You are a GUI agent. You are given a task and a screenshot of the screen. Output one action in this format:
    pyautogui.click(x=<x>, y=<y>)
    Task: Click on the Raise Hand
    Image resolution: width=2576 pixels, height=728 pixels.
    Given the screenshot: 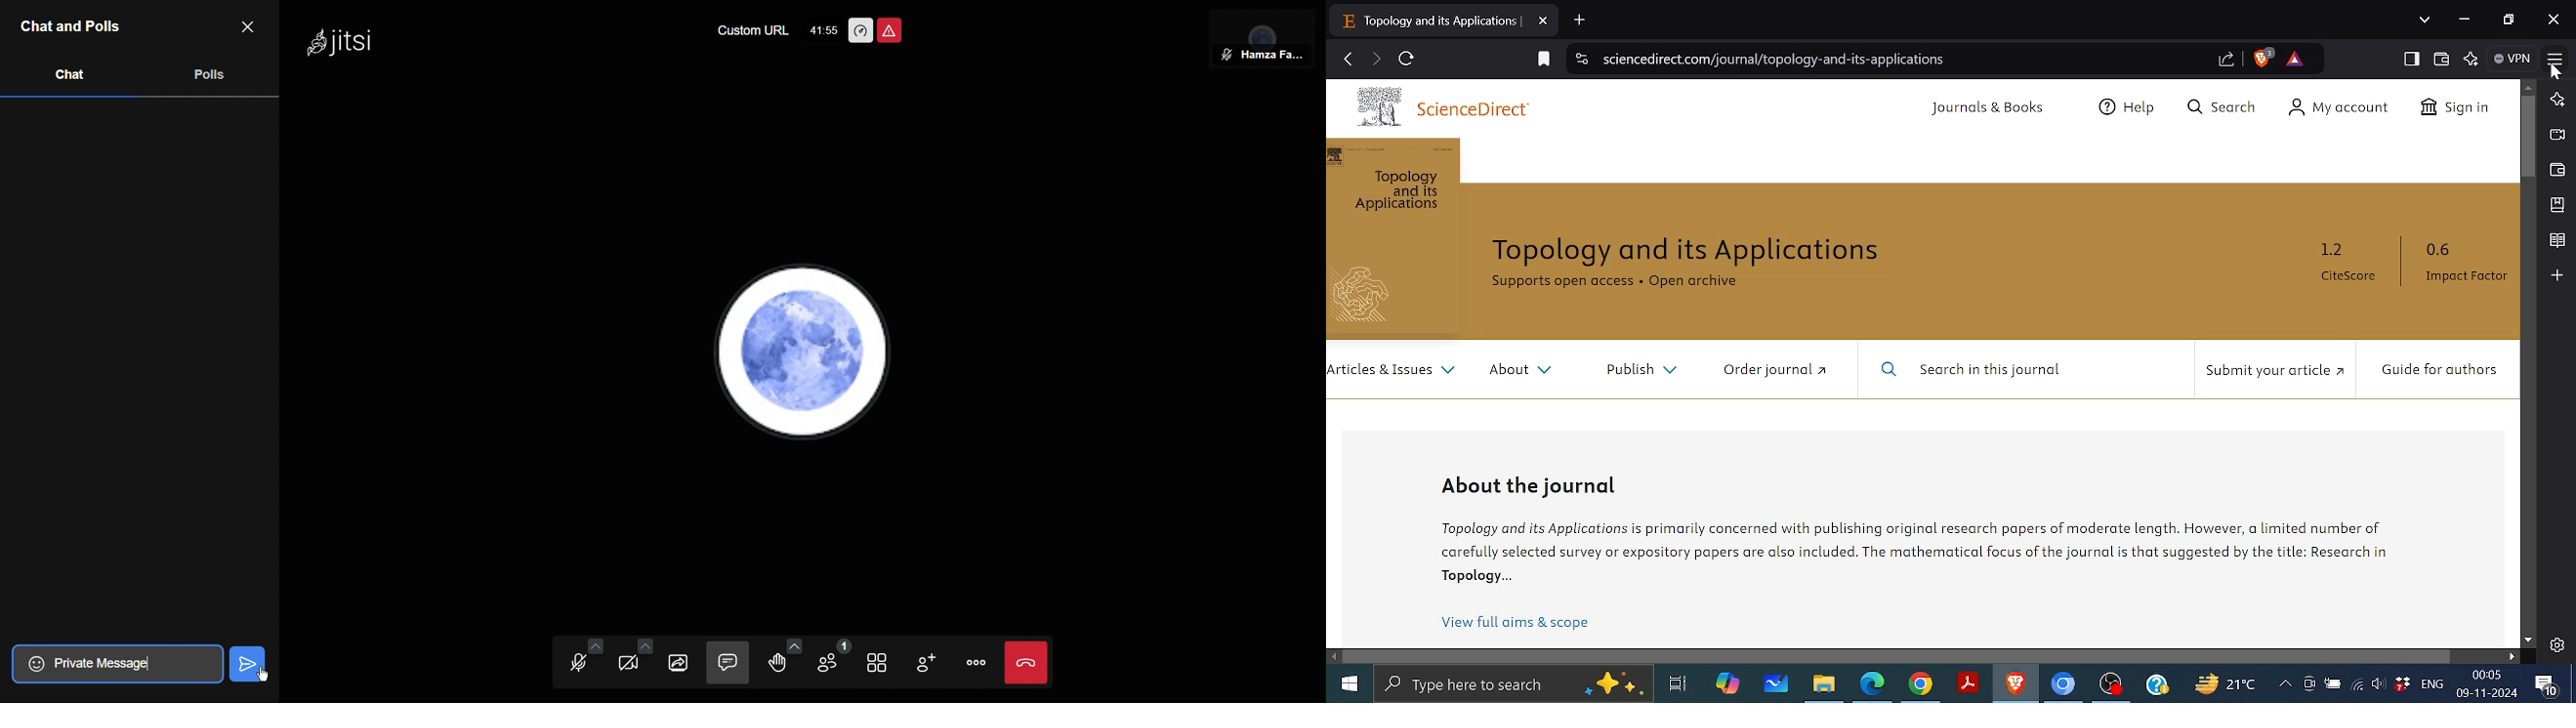 What is the action you would take?
    pyautogui.click(x=788, y=659)
    